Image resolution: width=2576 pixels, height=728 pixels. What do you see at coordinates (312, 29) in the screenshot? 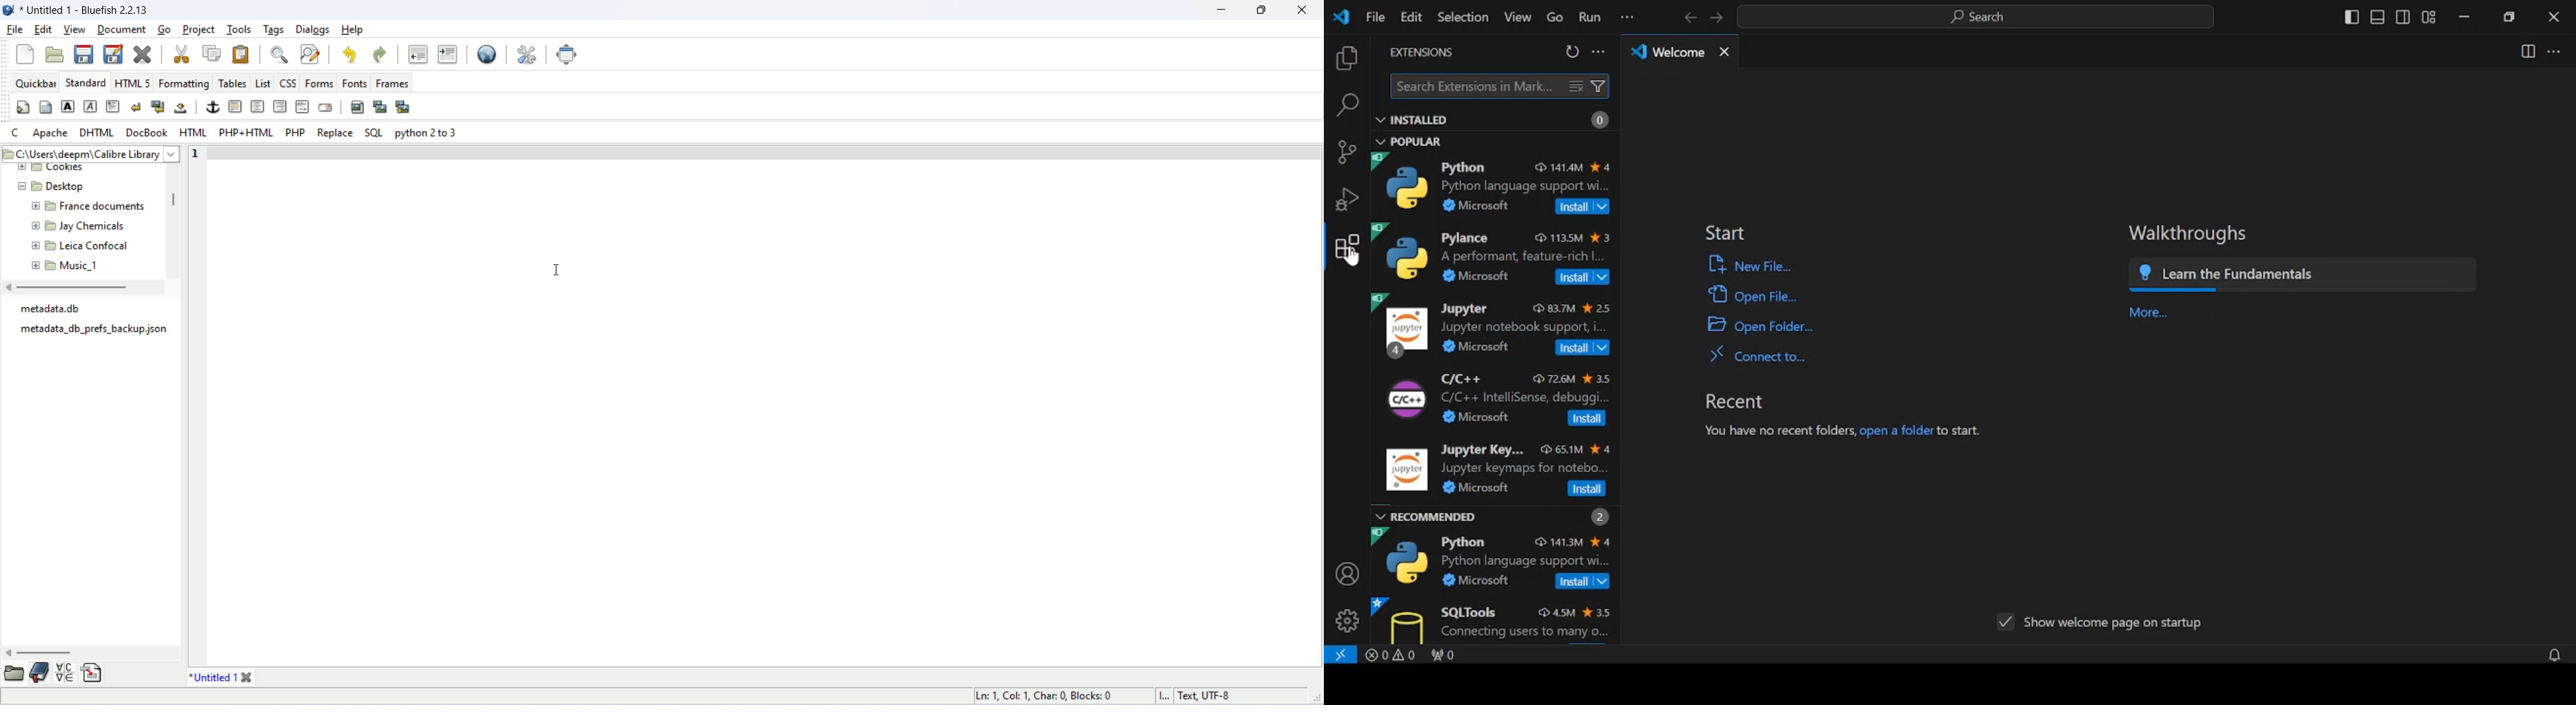
I see `dialogs` at bounding box center [312, 29].